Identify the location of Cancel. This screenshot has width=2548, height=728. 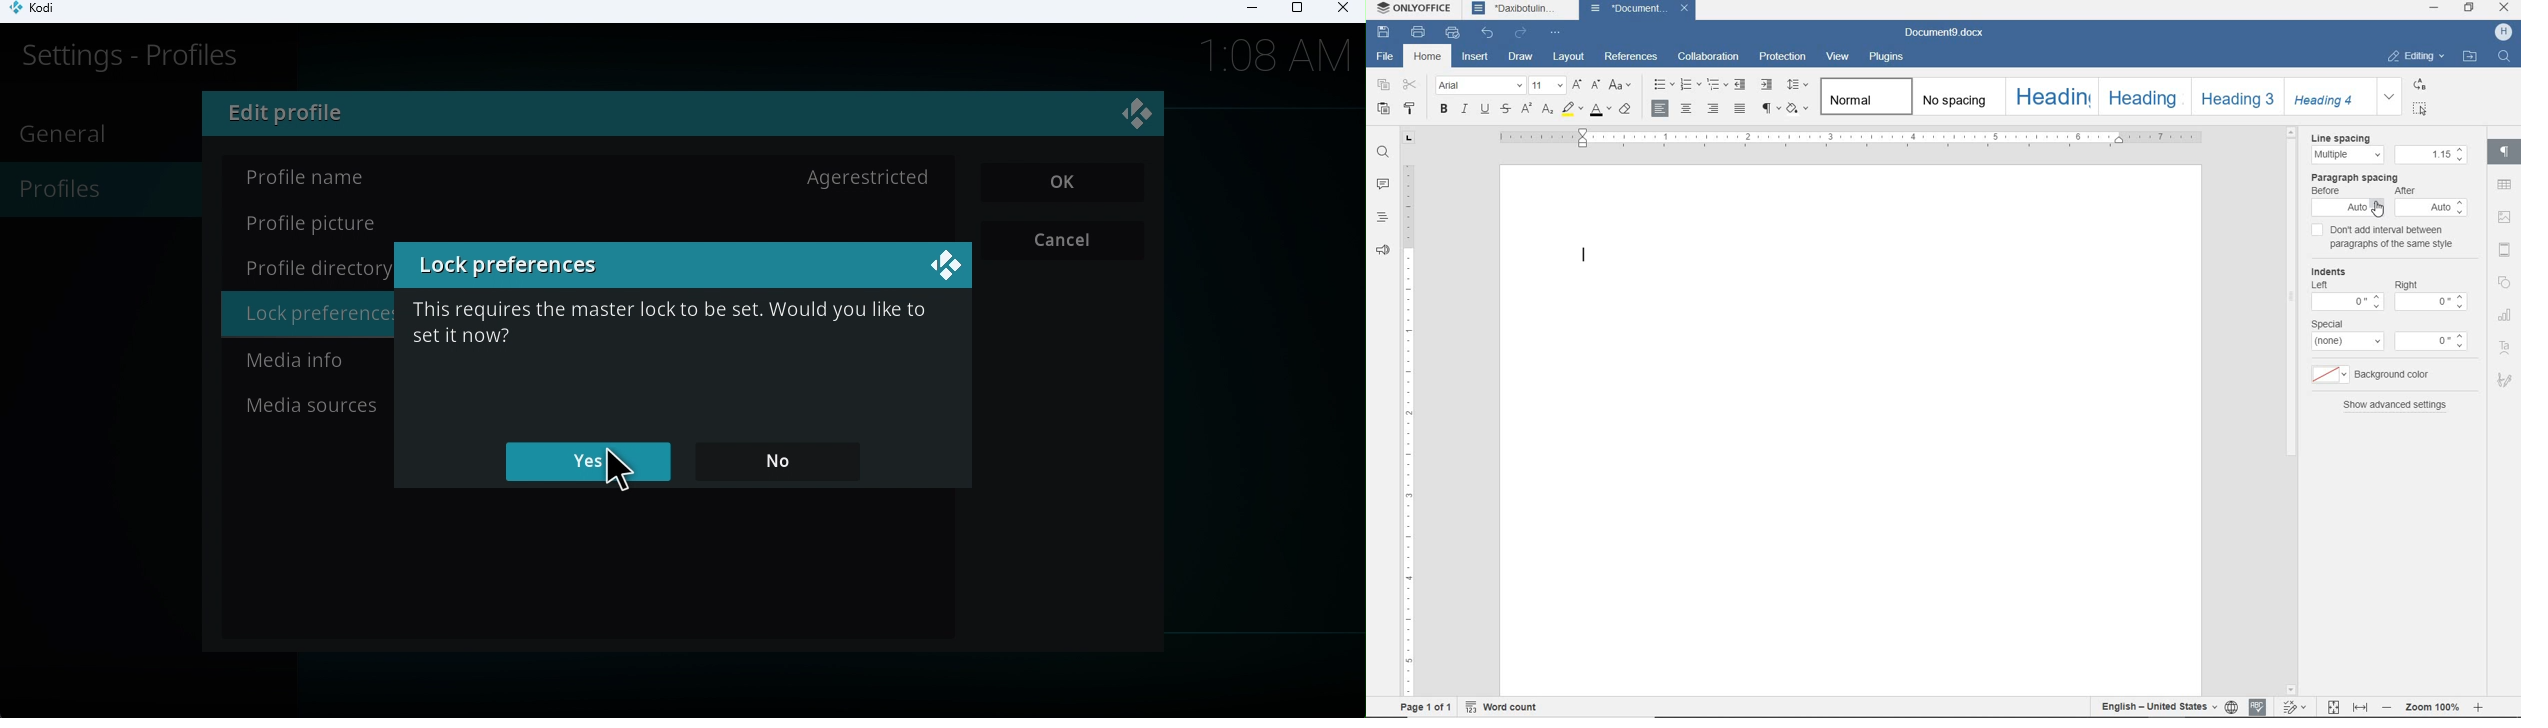
(1066, 241).